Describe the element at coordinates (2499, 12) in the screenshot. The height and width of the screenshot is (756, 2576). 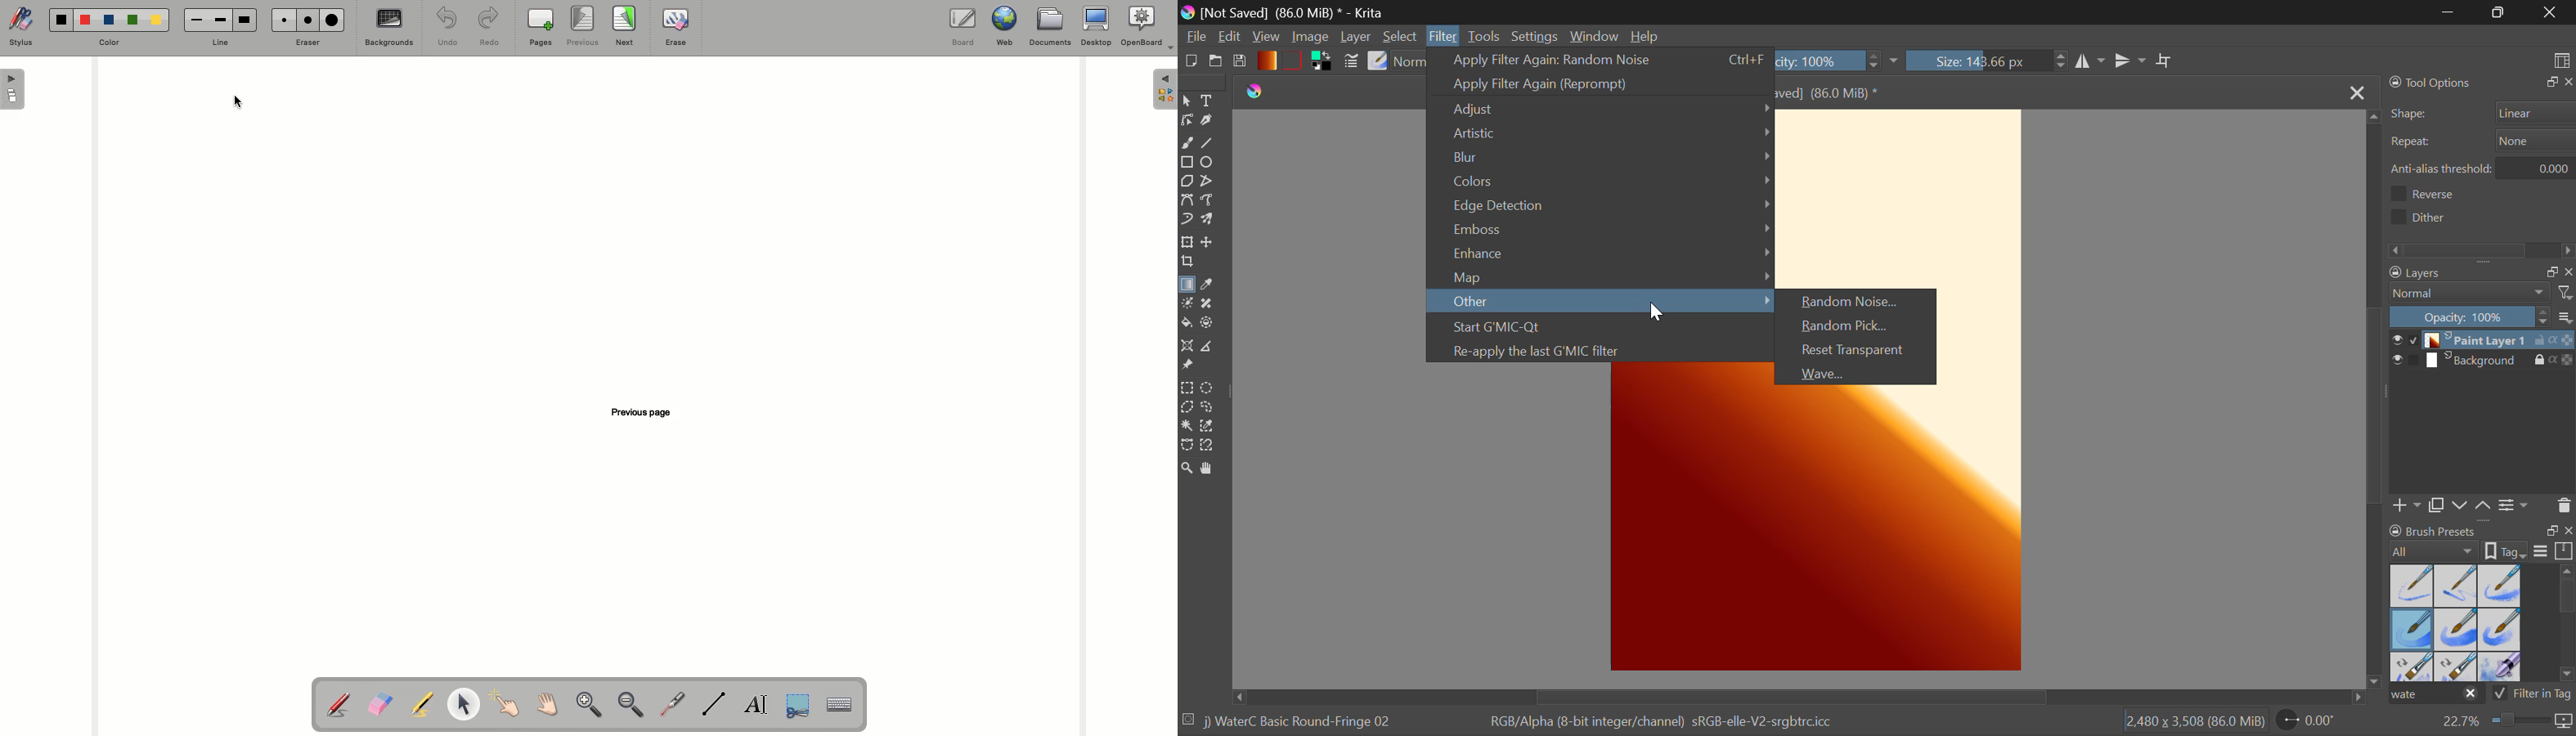
I see `Minimize` at that location.